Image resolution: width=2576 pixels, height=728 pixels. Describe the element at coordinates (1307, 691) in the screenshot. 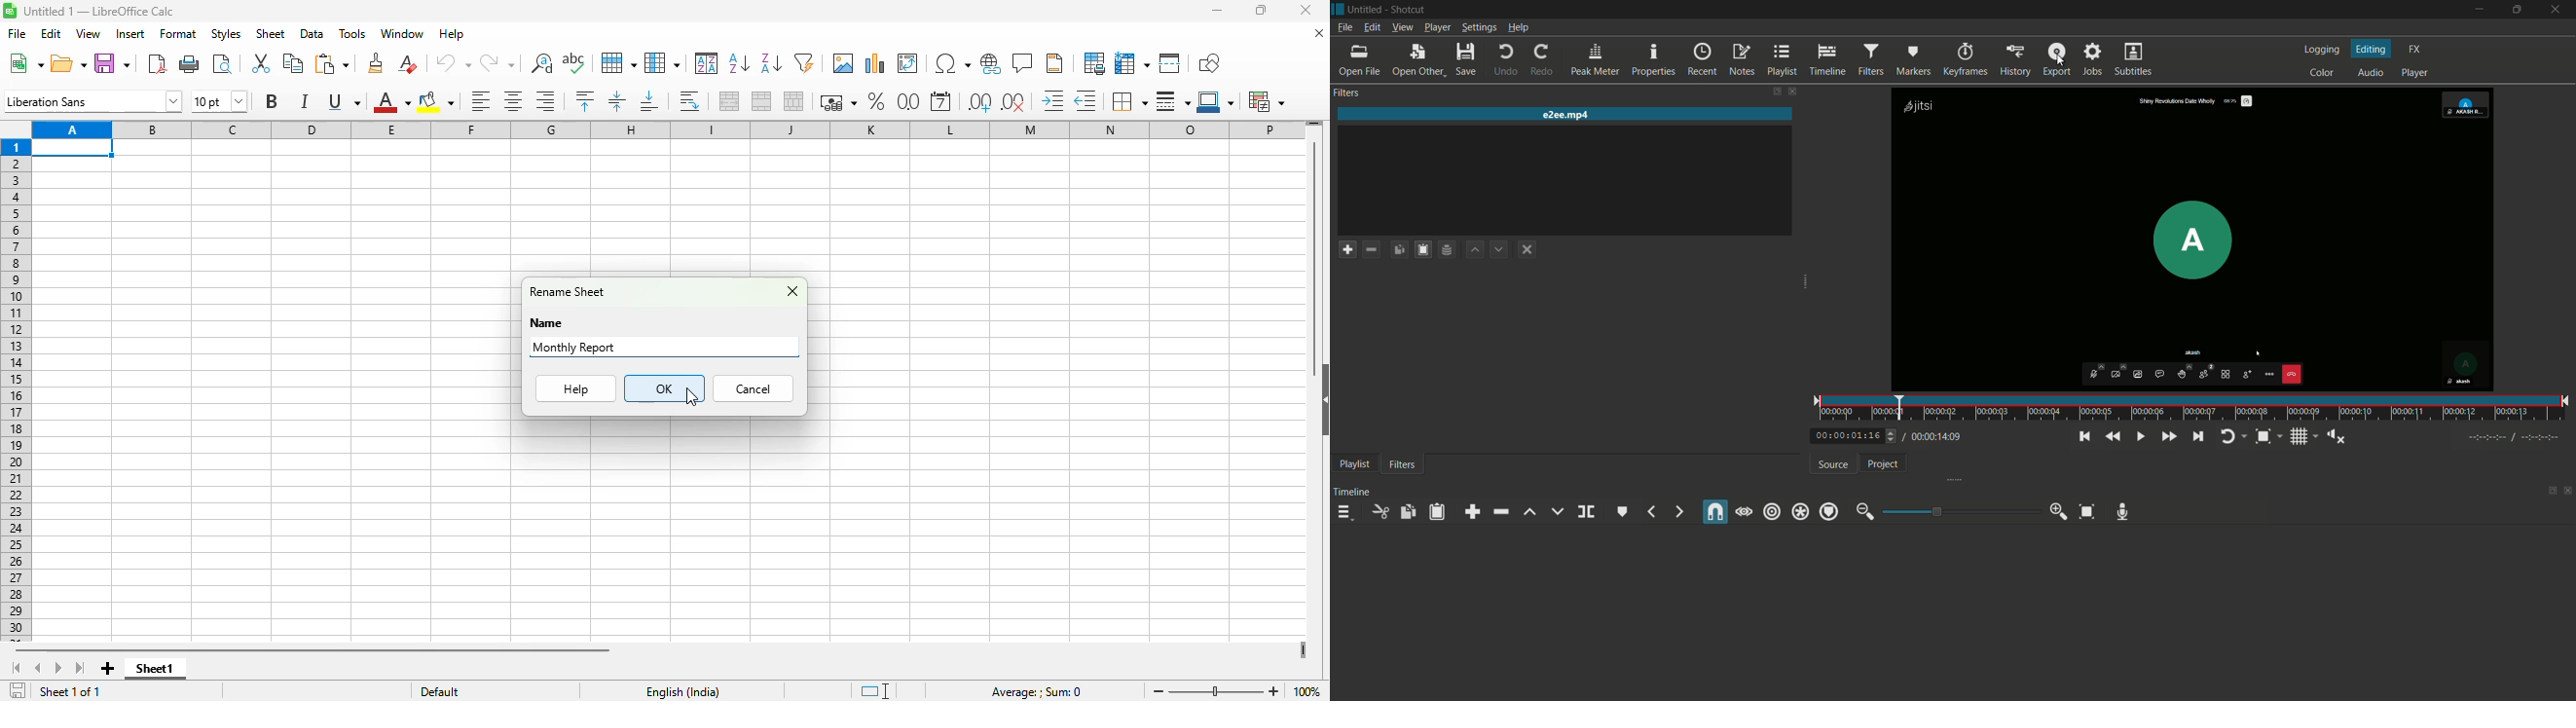

I see `100%` at that location.